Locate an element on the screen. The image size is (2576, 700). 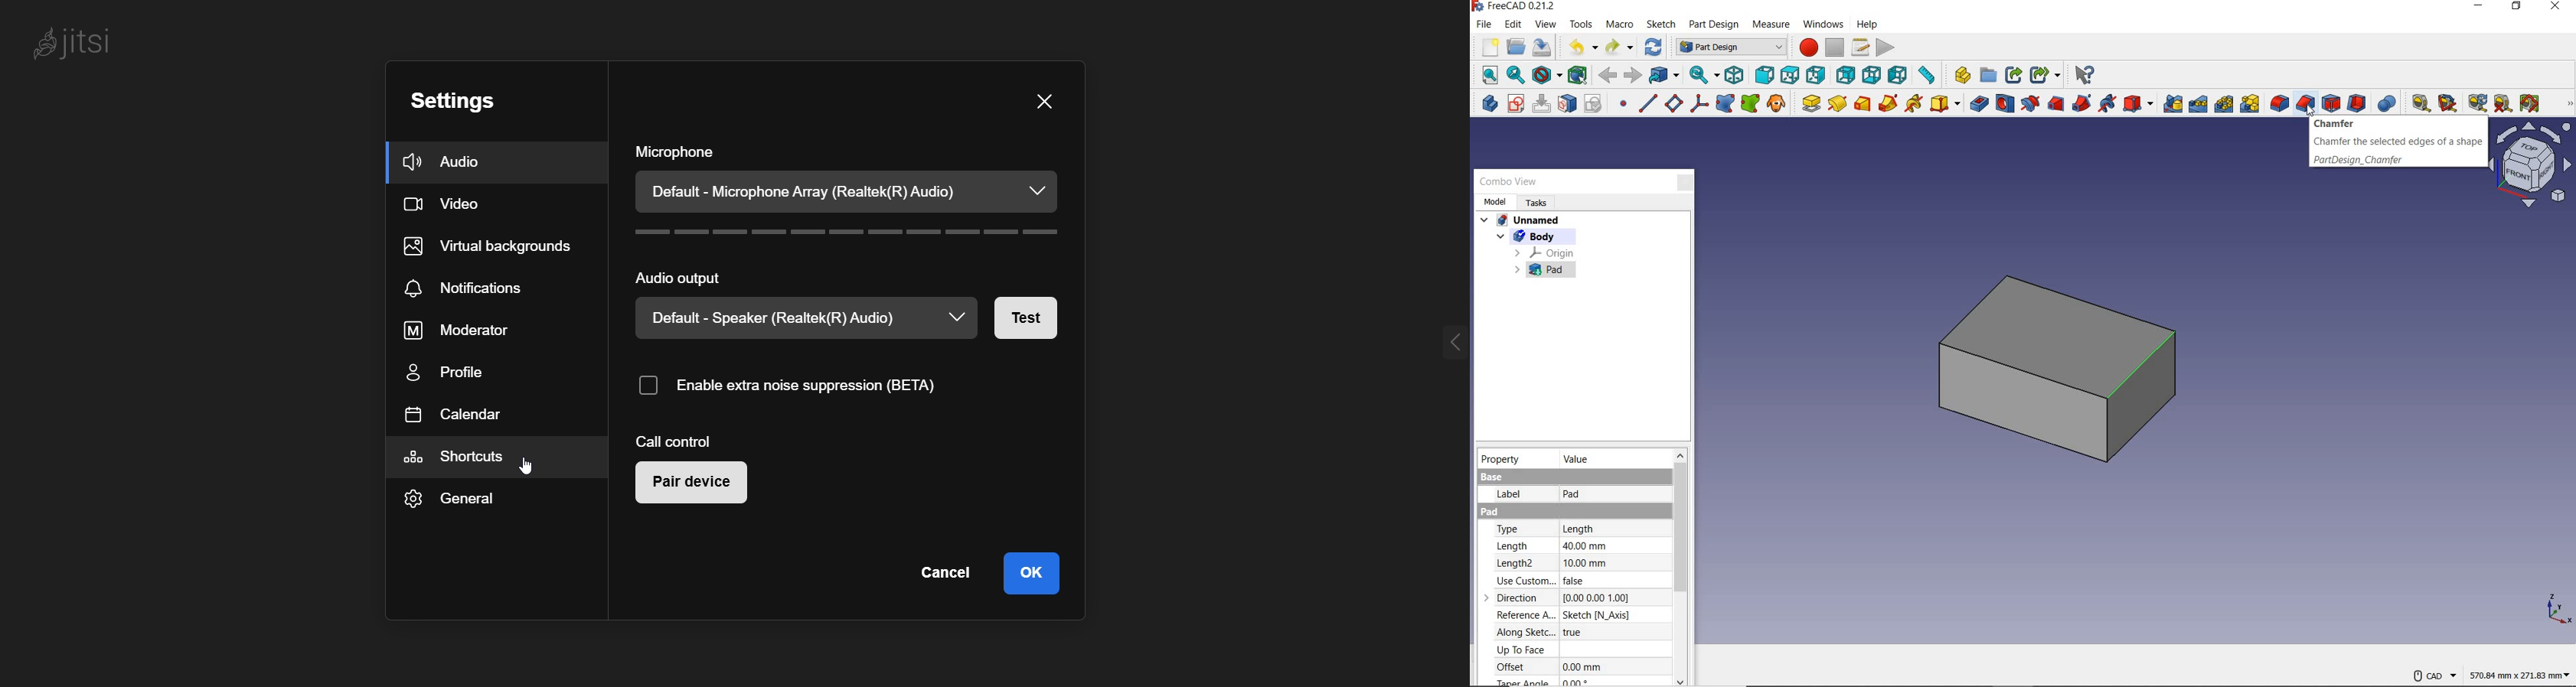
right is located at coordinates (1816, 76).